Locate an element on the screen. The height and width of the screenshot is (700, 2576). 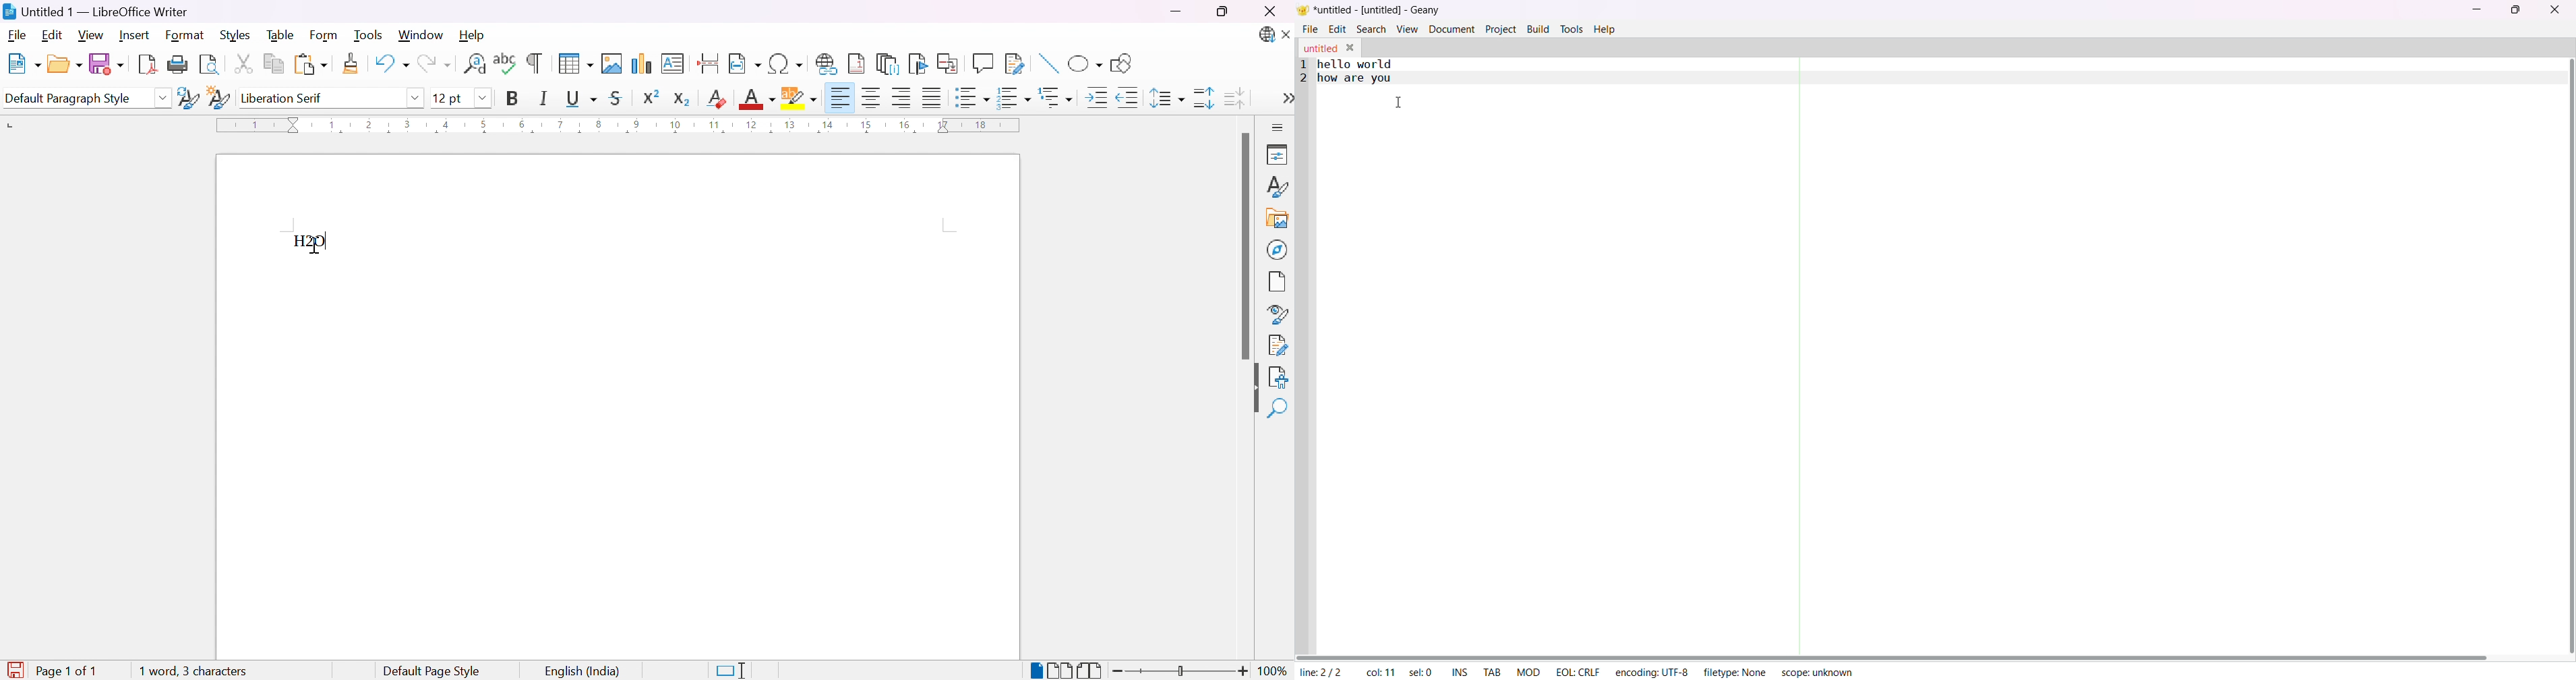
 is located at coordinates (535, 63).